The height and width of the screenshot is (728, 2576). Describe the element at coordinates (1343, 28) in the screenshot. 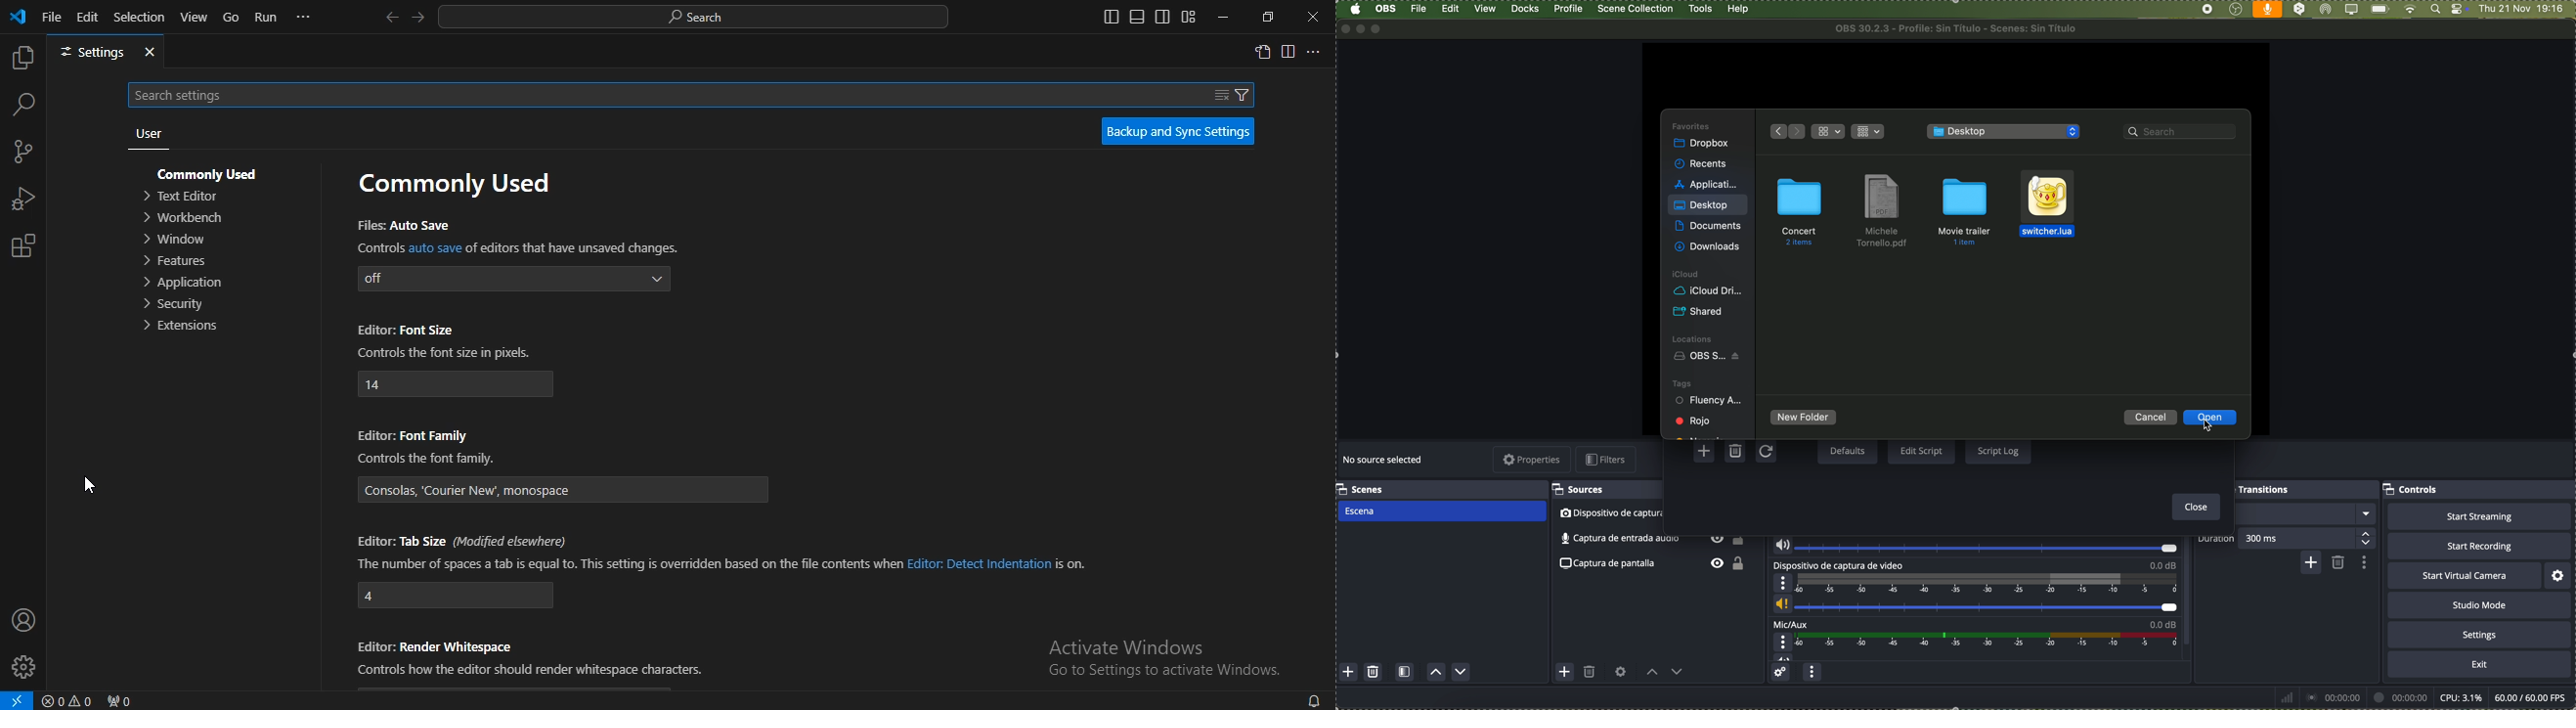

I see `close program` at that location.